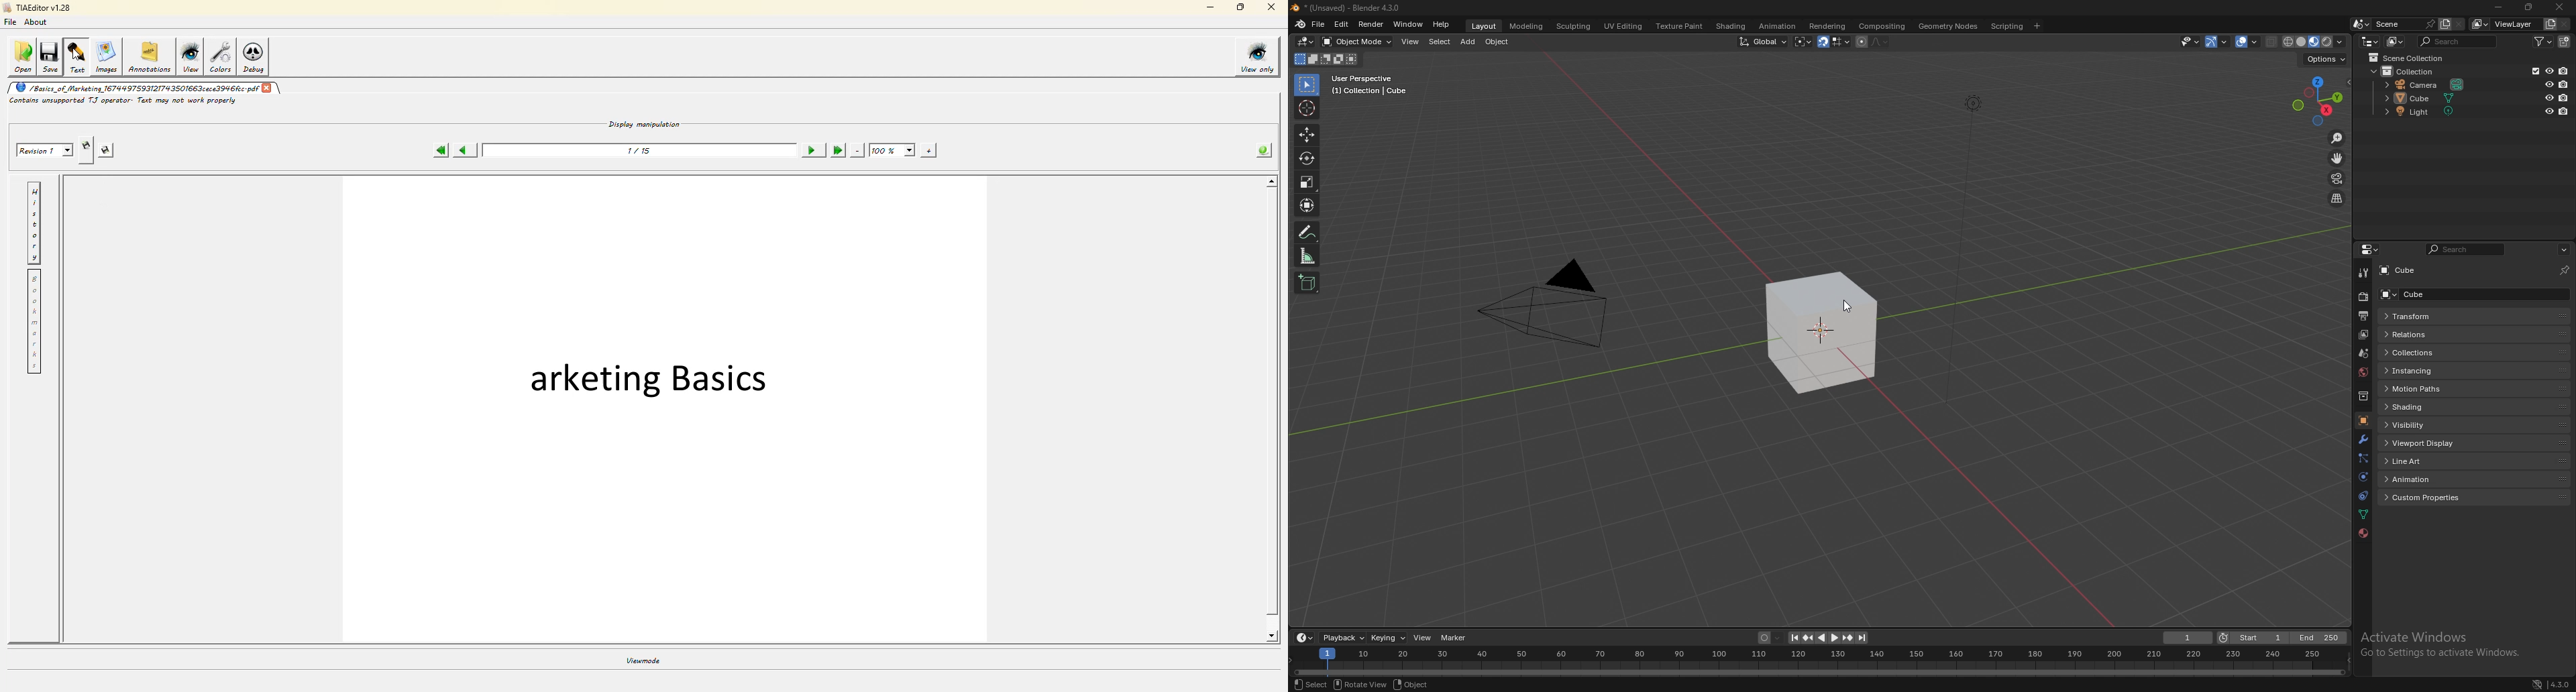 This screenshot has height=700, width=2576. I want to click on version, so click(2561, 685).